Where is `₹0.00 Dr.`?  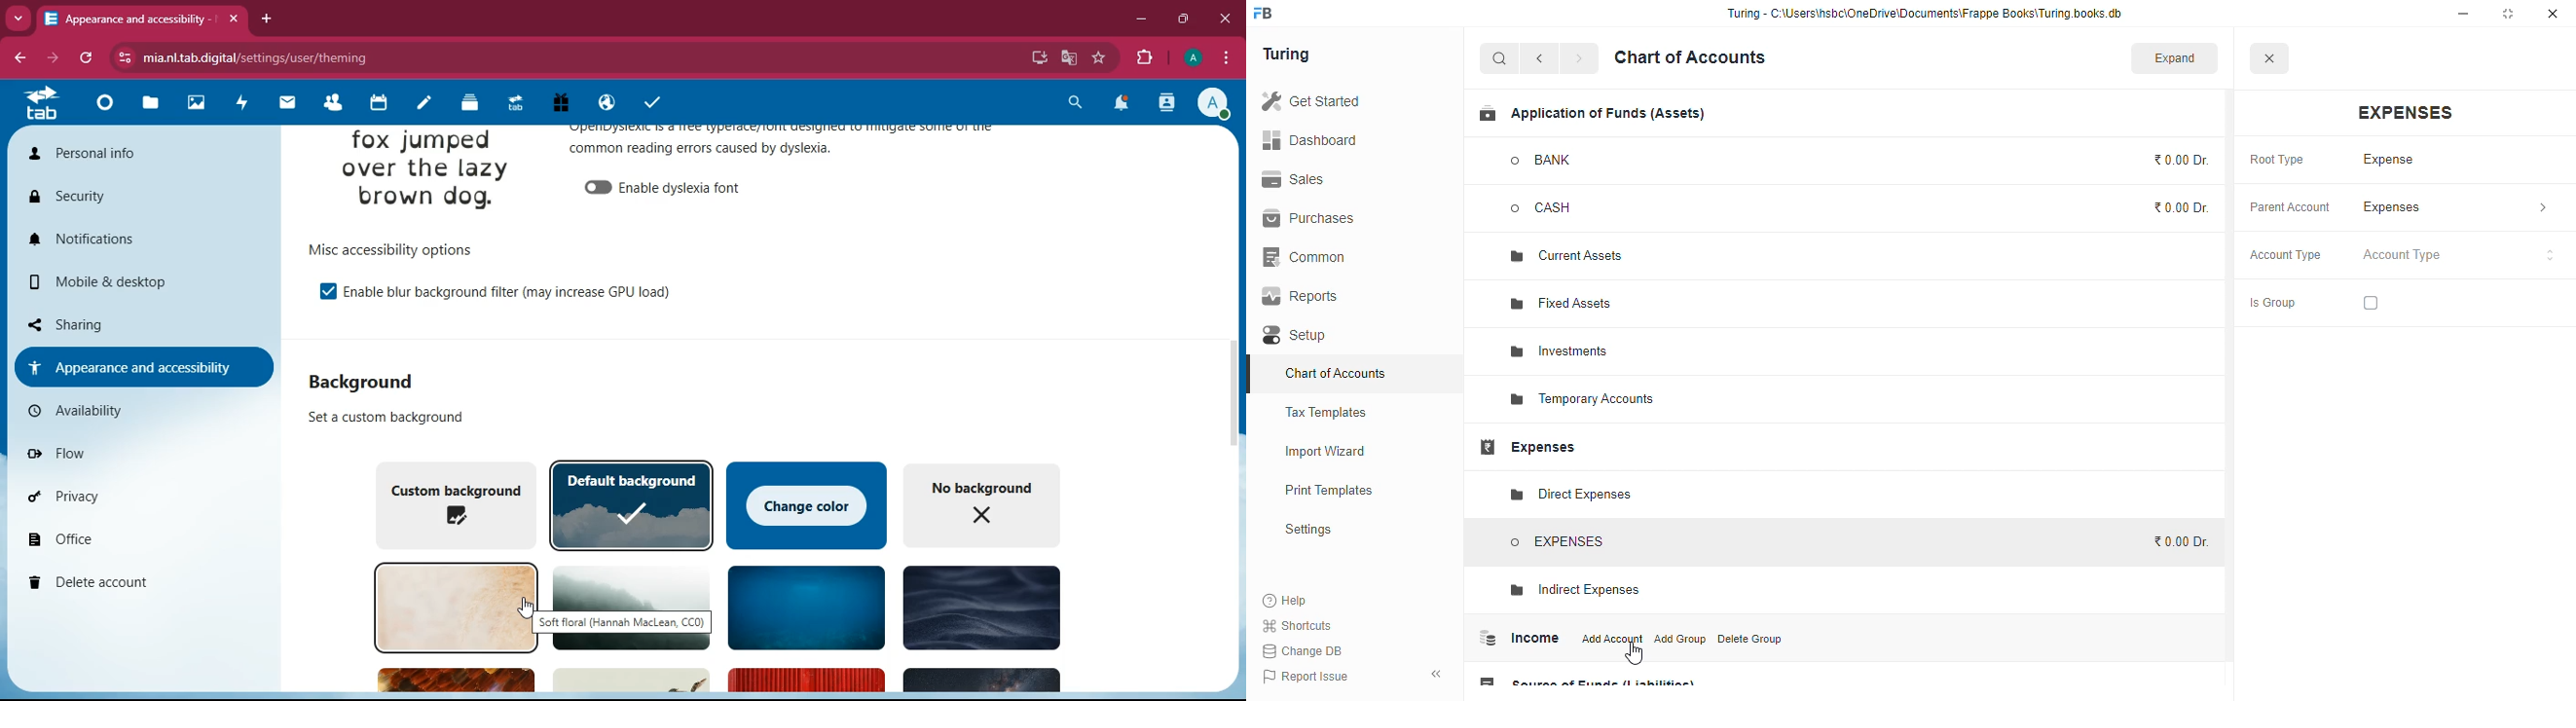
₹0.00 Dr. is located at coordinates (2183, 207).